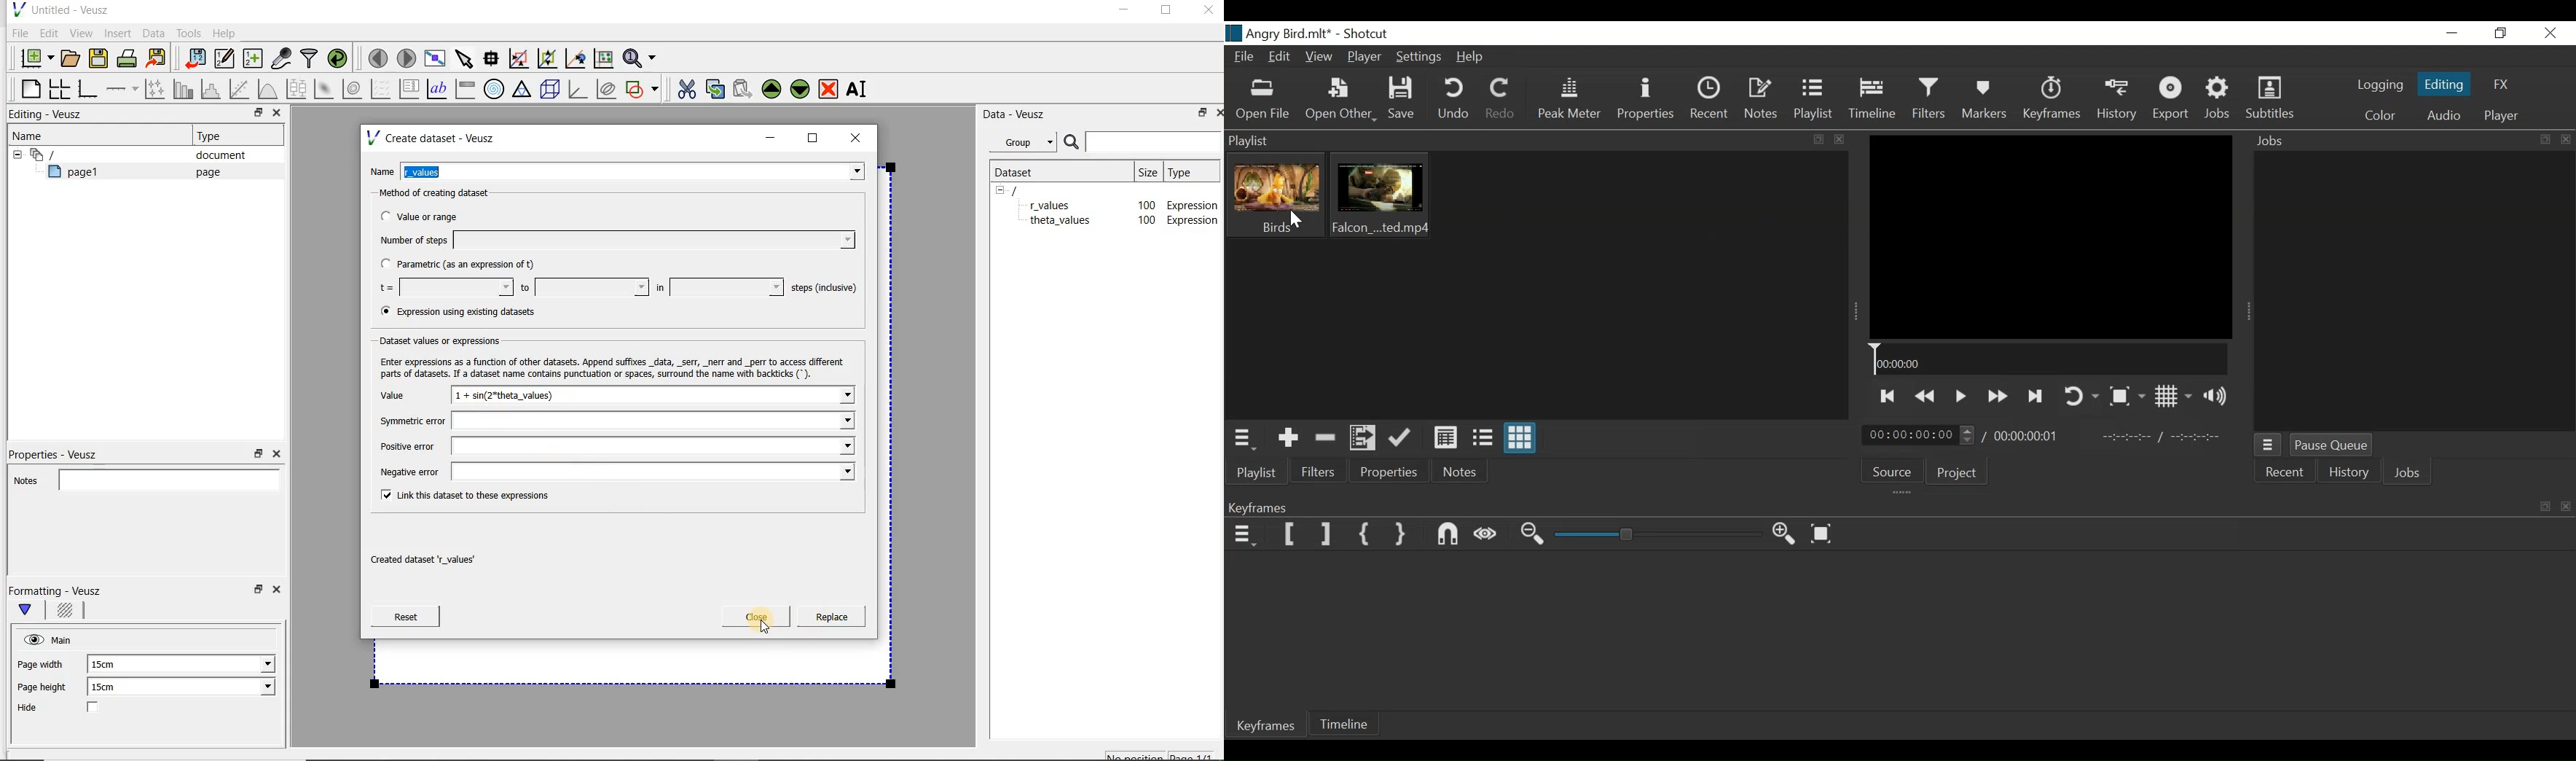 Image resolution: width=2576 pixels, height=784 pixels. What do you see at coordinates (2443, 83) in the screenshot?
I see `Editing` at bounding box center [2443, 83].